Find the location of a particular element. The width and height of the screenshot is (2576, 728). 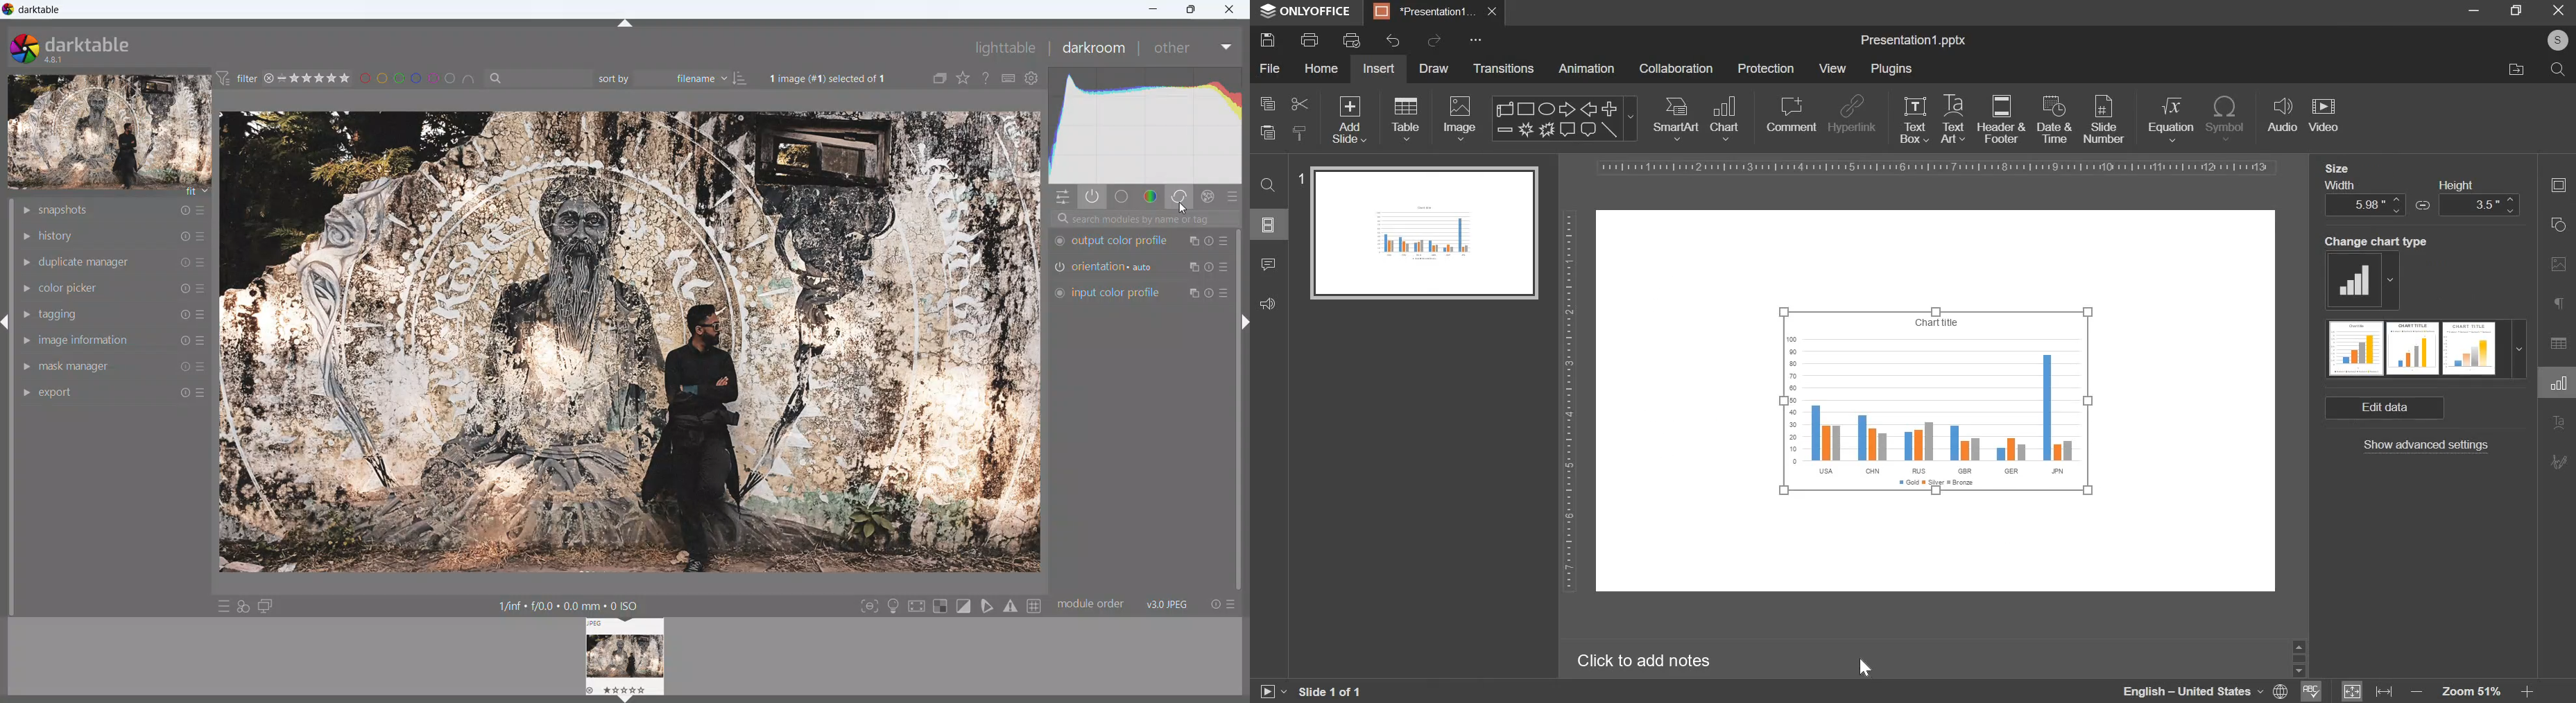

change chart type is located at coordinates (2373, 241).